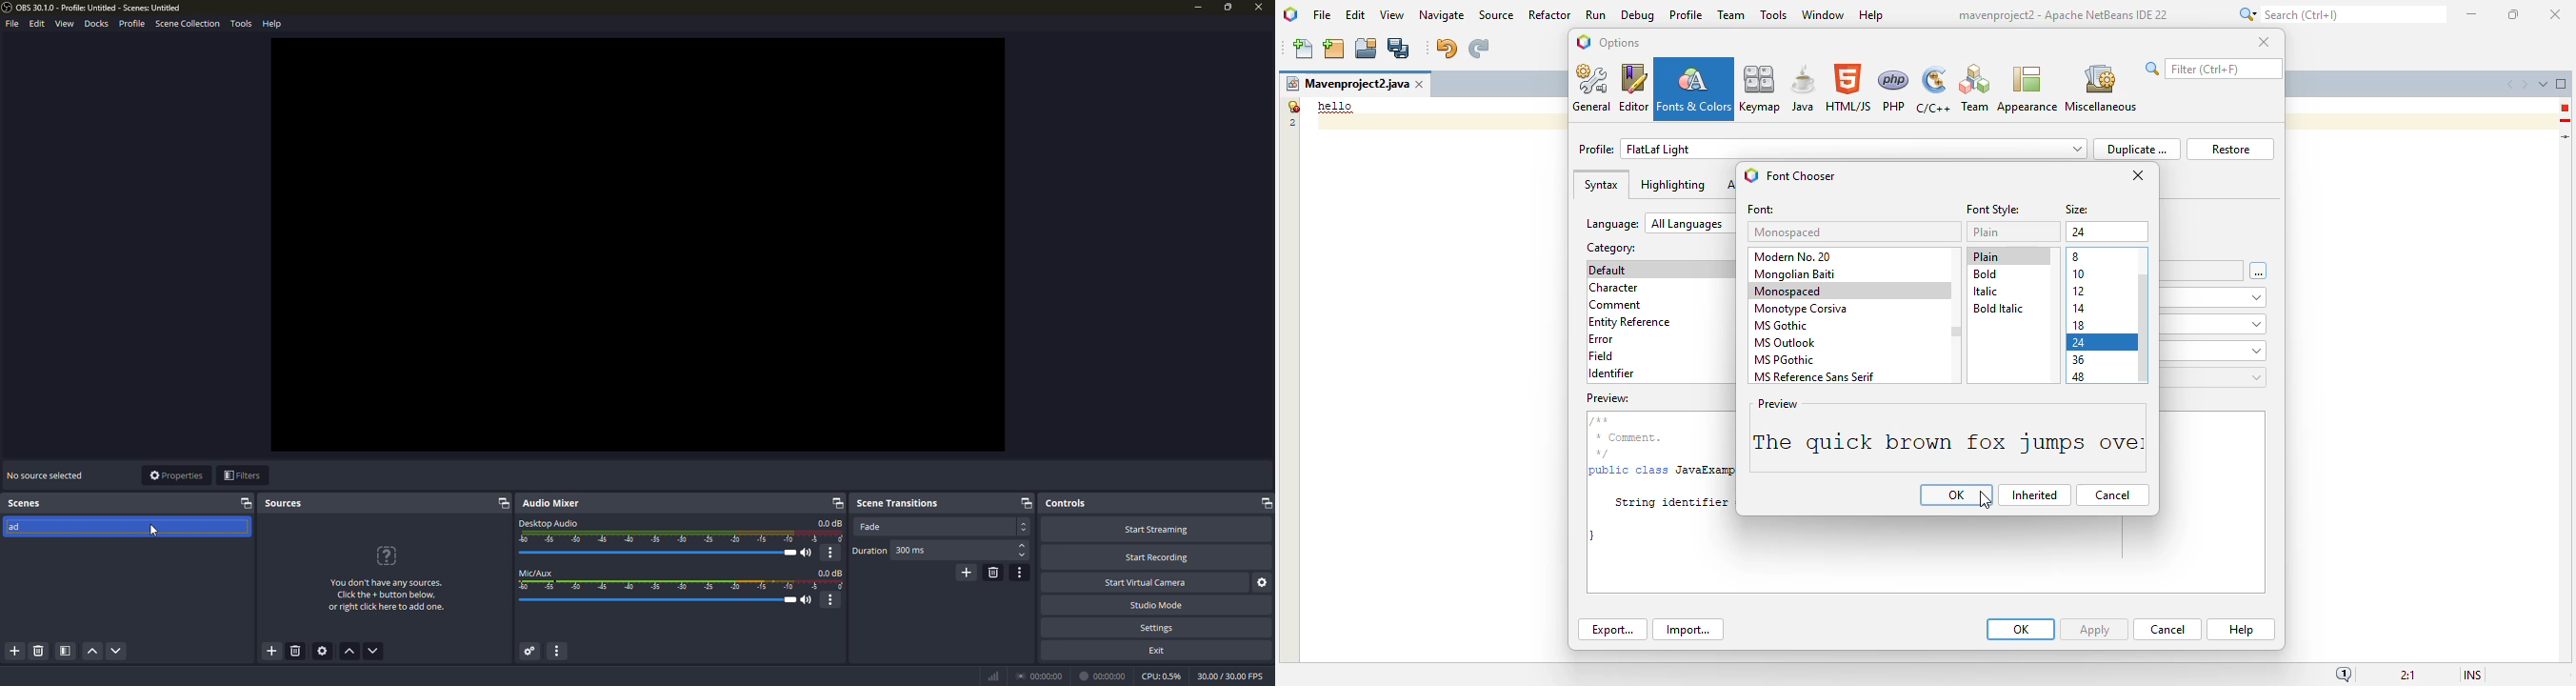 Image resolution: width=2576 pixels, height=700 pixels. I want to click on MS gothic, so click(1780, 325).